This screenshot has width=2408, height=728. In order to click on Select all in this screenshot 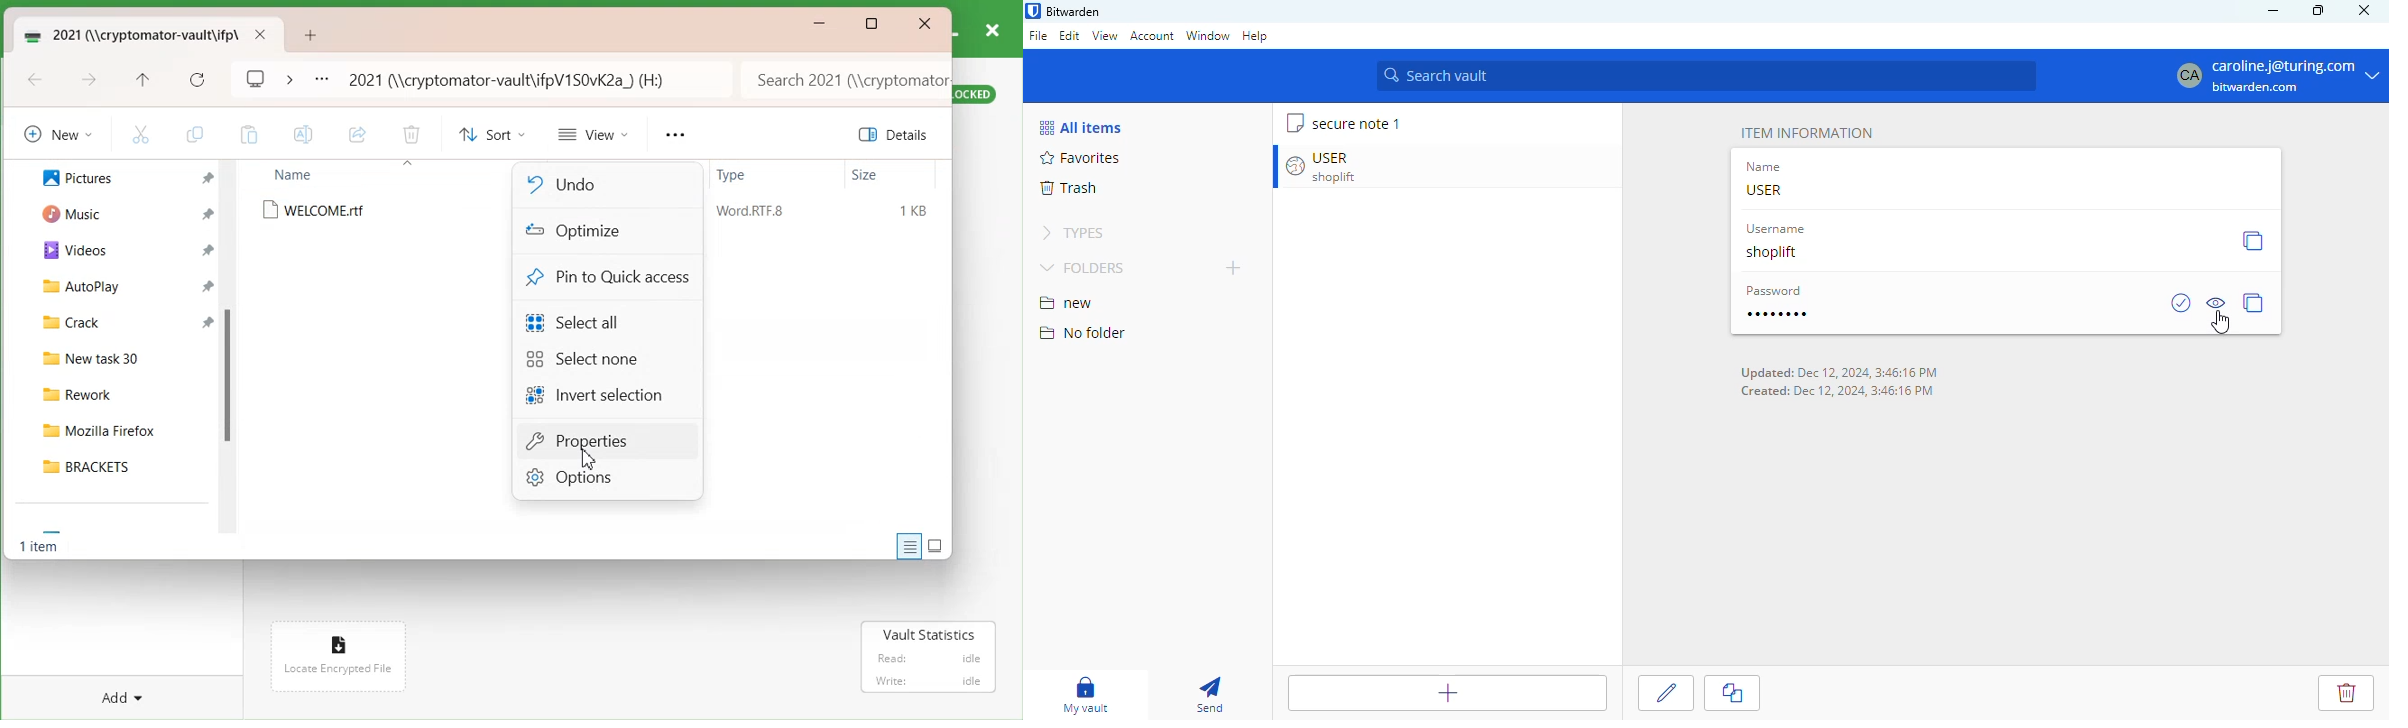, I will do `click(583, 320)`.